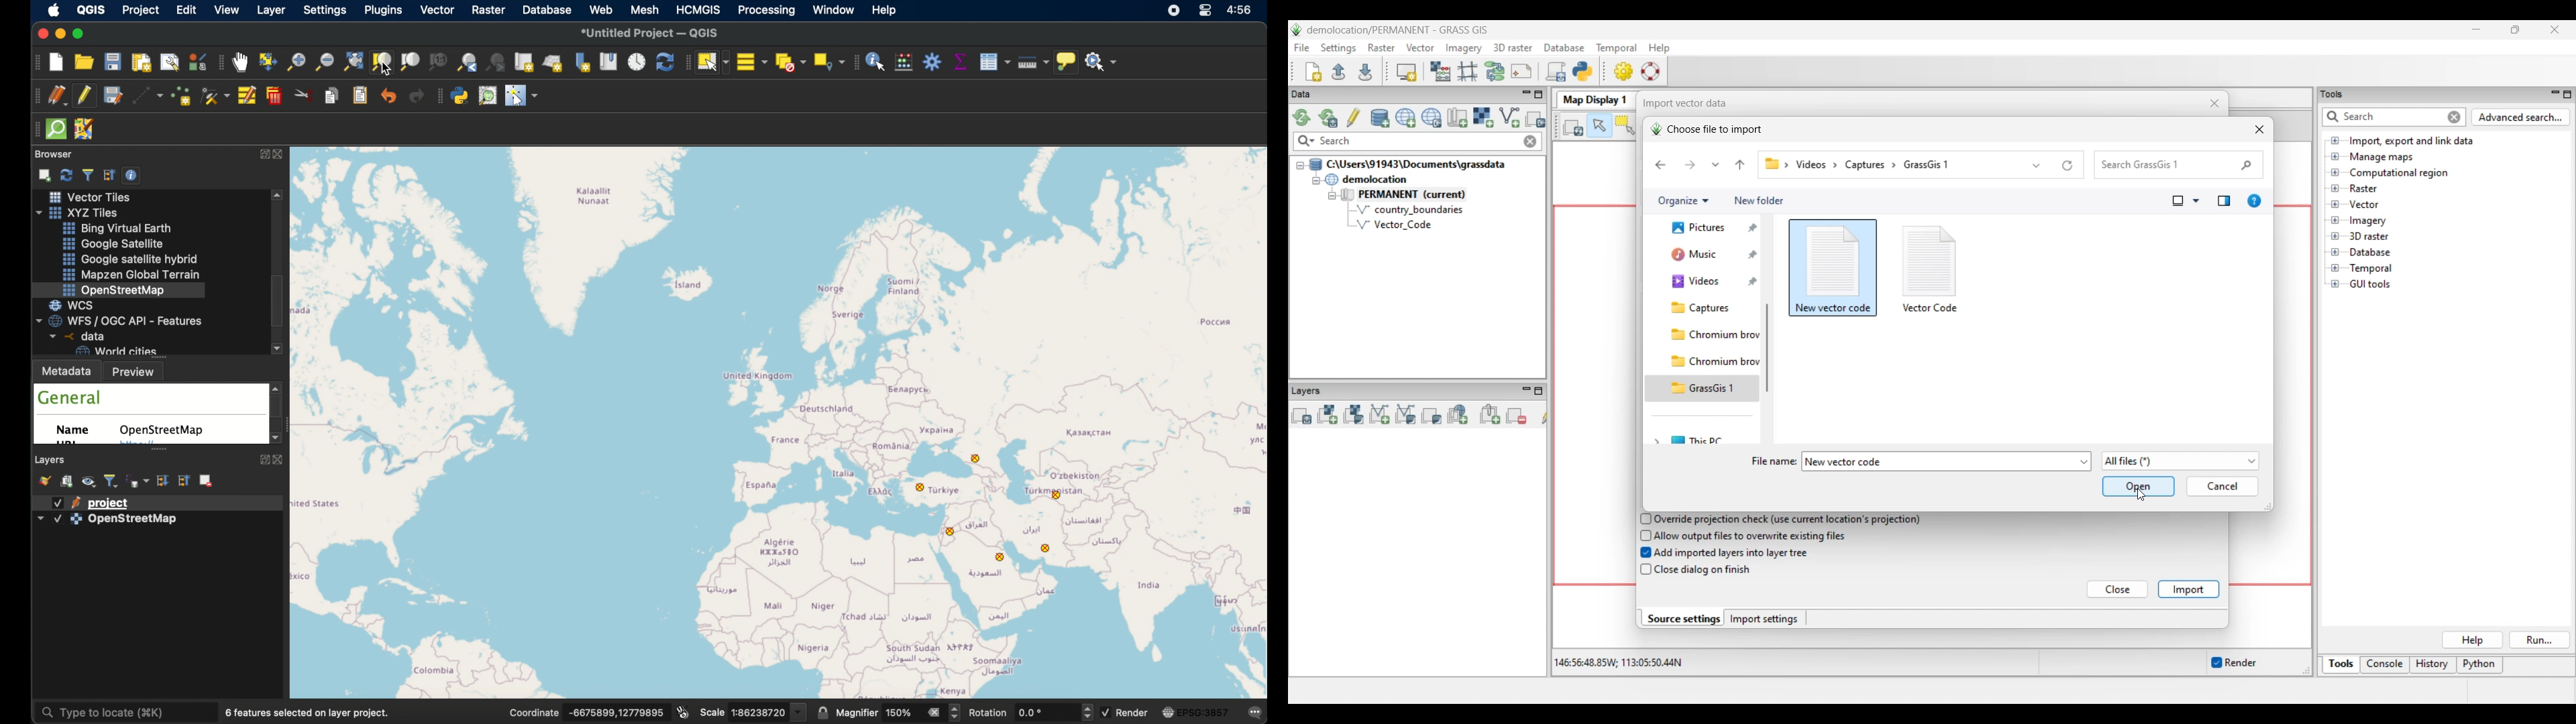  I want to click on Increase or decrease rotation, so click(1086, 711).